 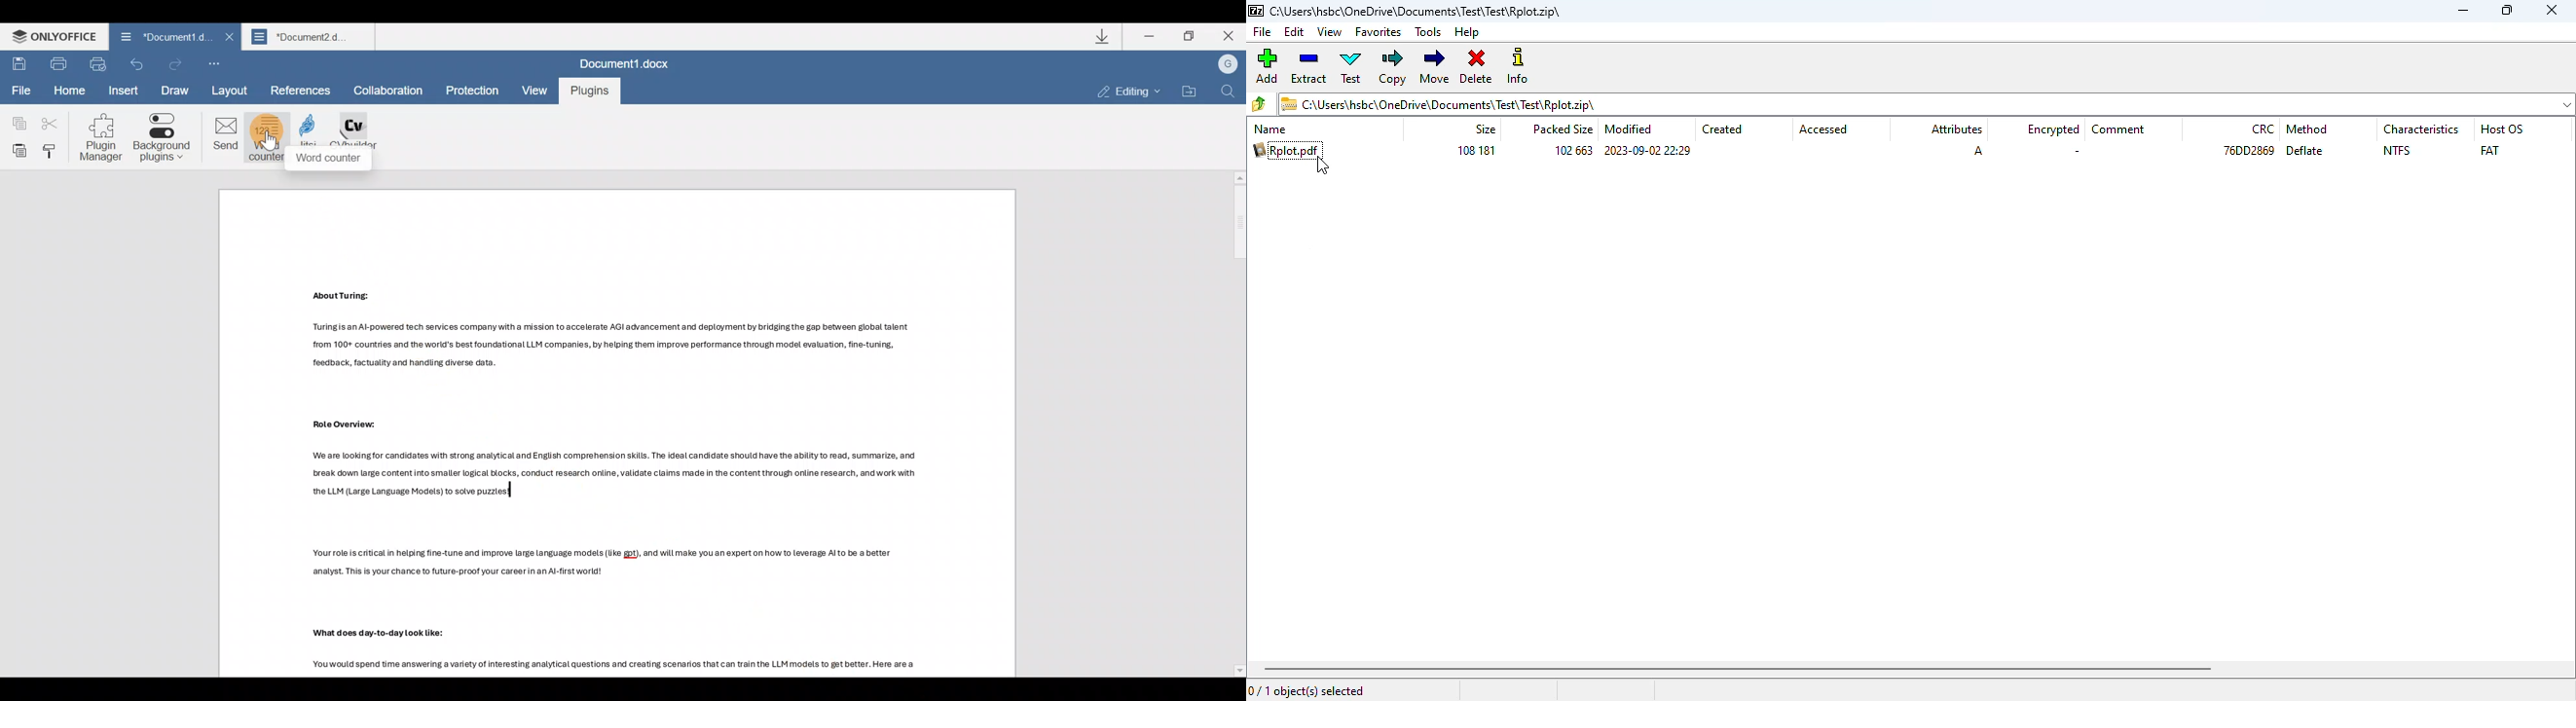 What do you see at coordinates (125, 91) in the screenshot?
I see `Insert` at bounding box center [125, 91].